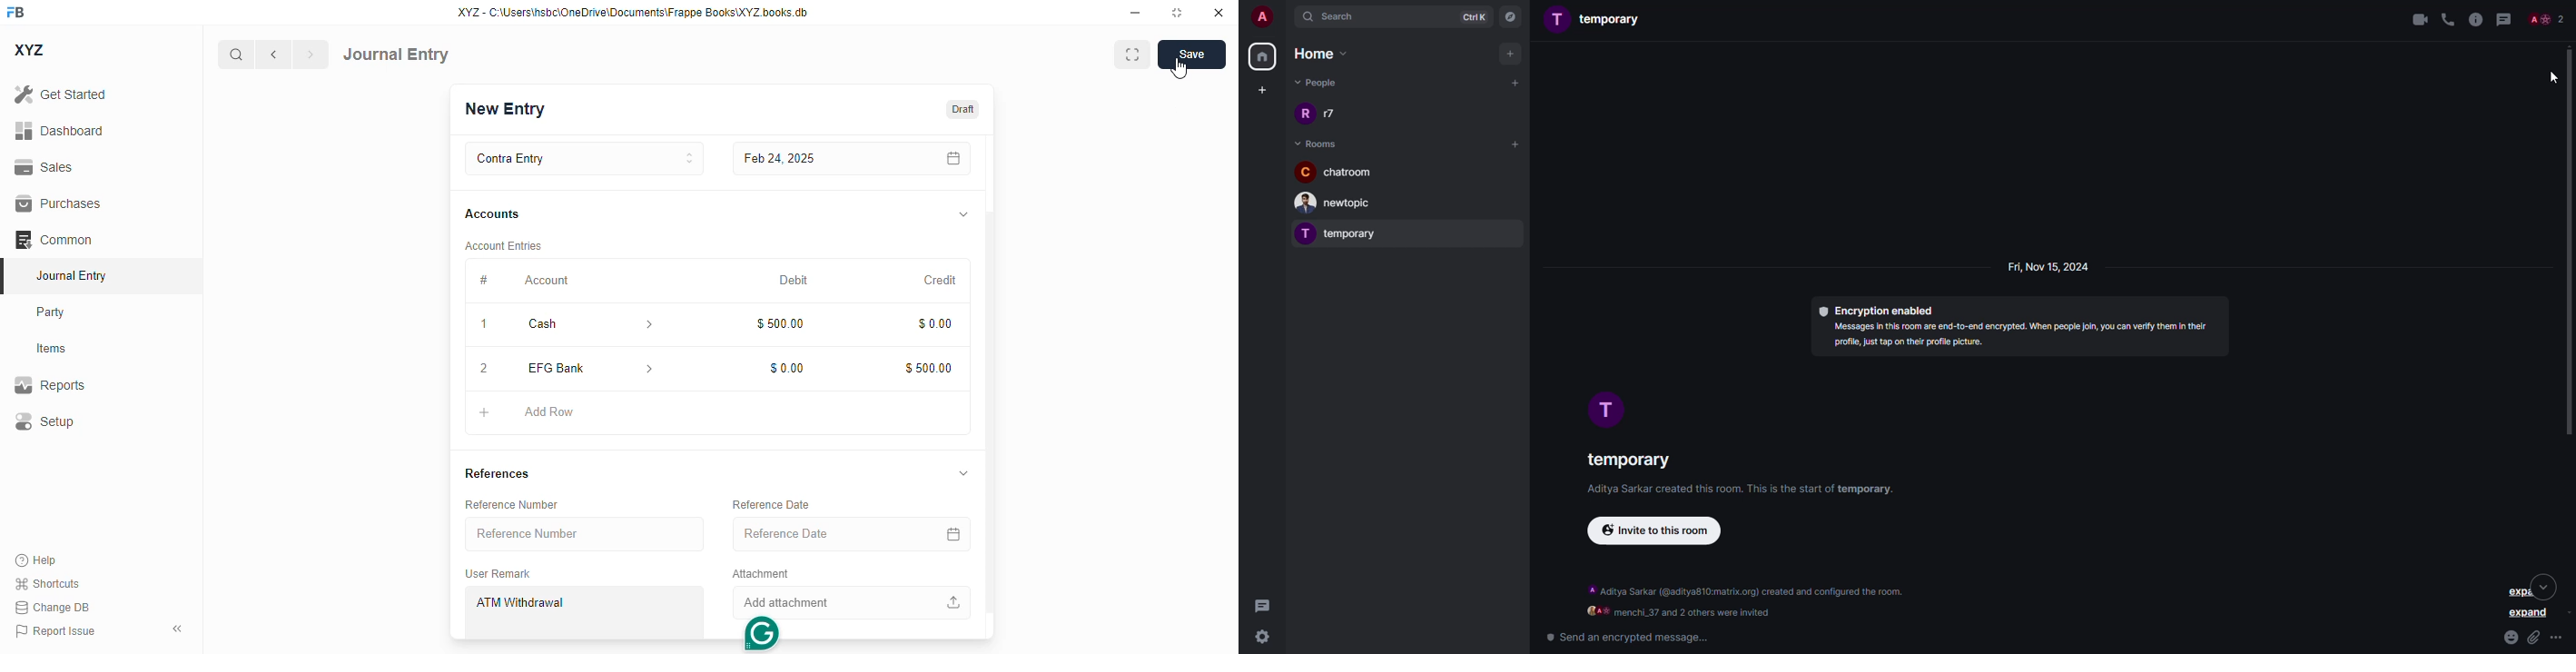  What do you see at coordinates (564, 324) in the screenshot?
I see `cash ` at bounding box center [564, 324].